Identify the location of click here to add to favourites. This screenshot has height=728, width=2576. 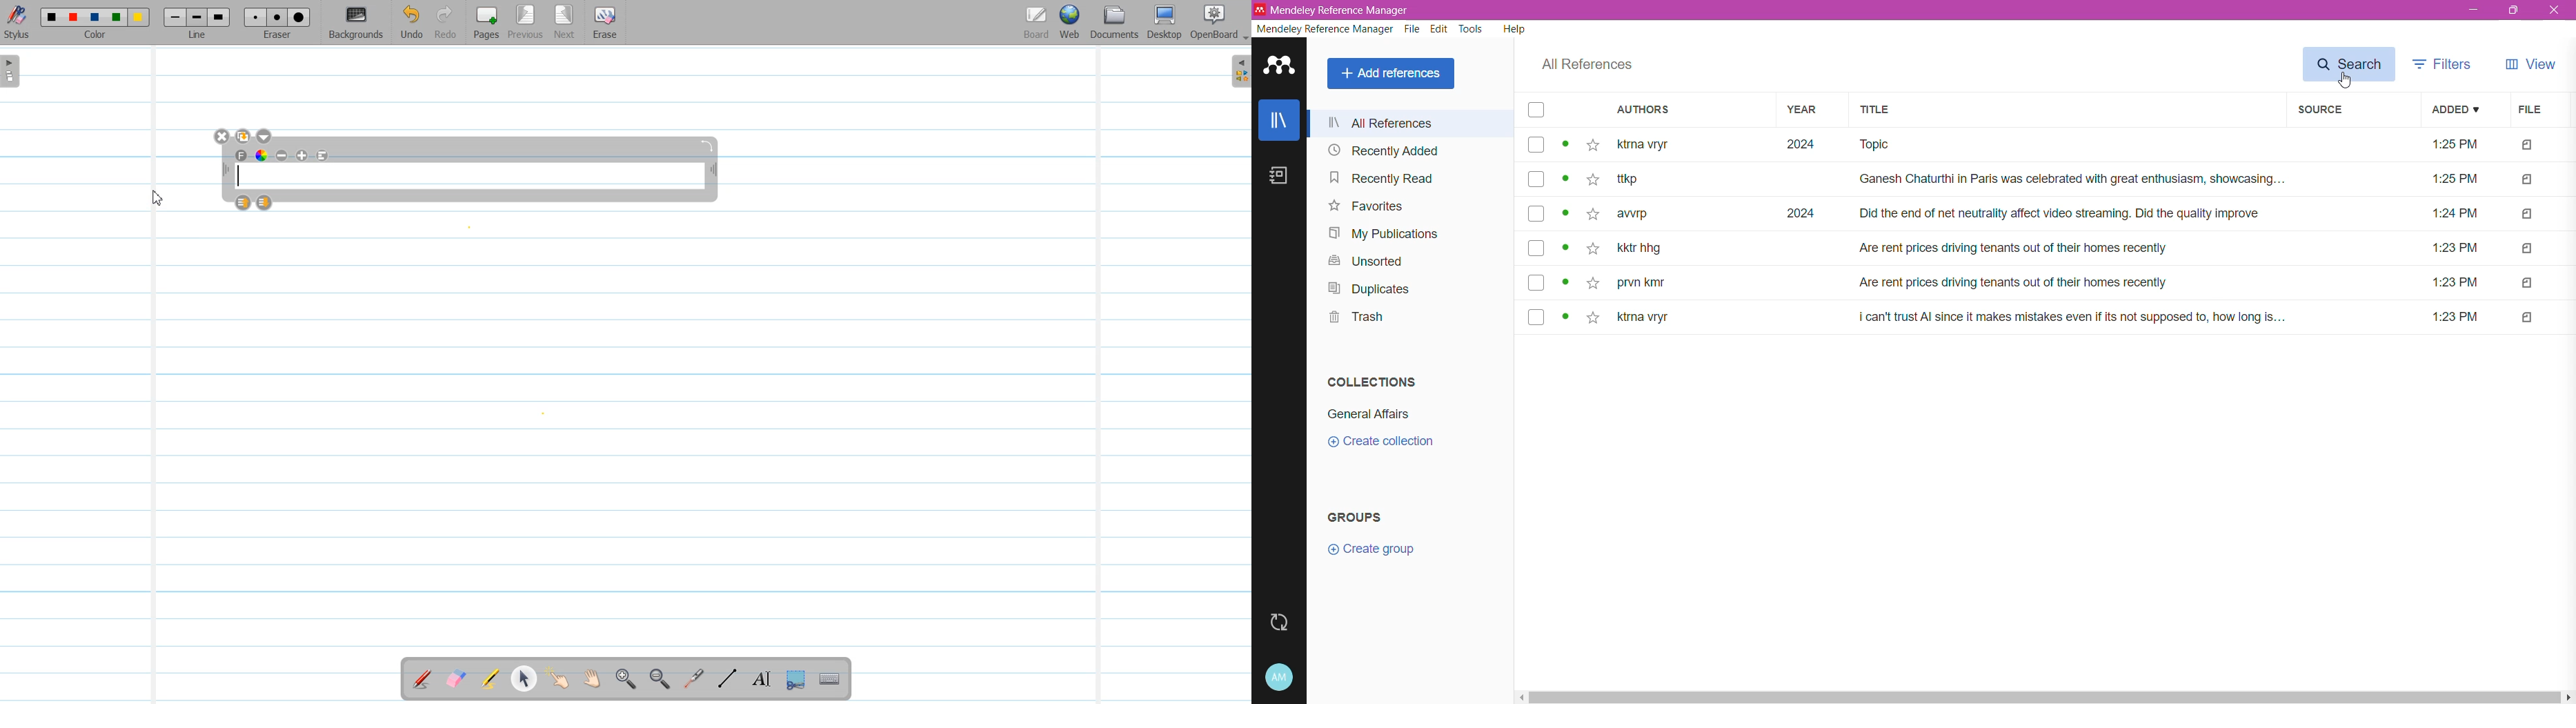
(1596, 317).